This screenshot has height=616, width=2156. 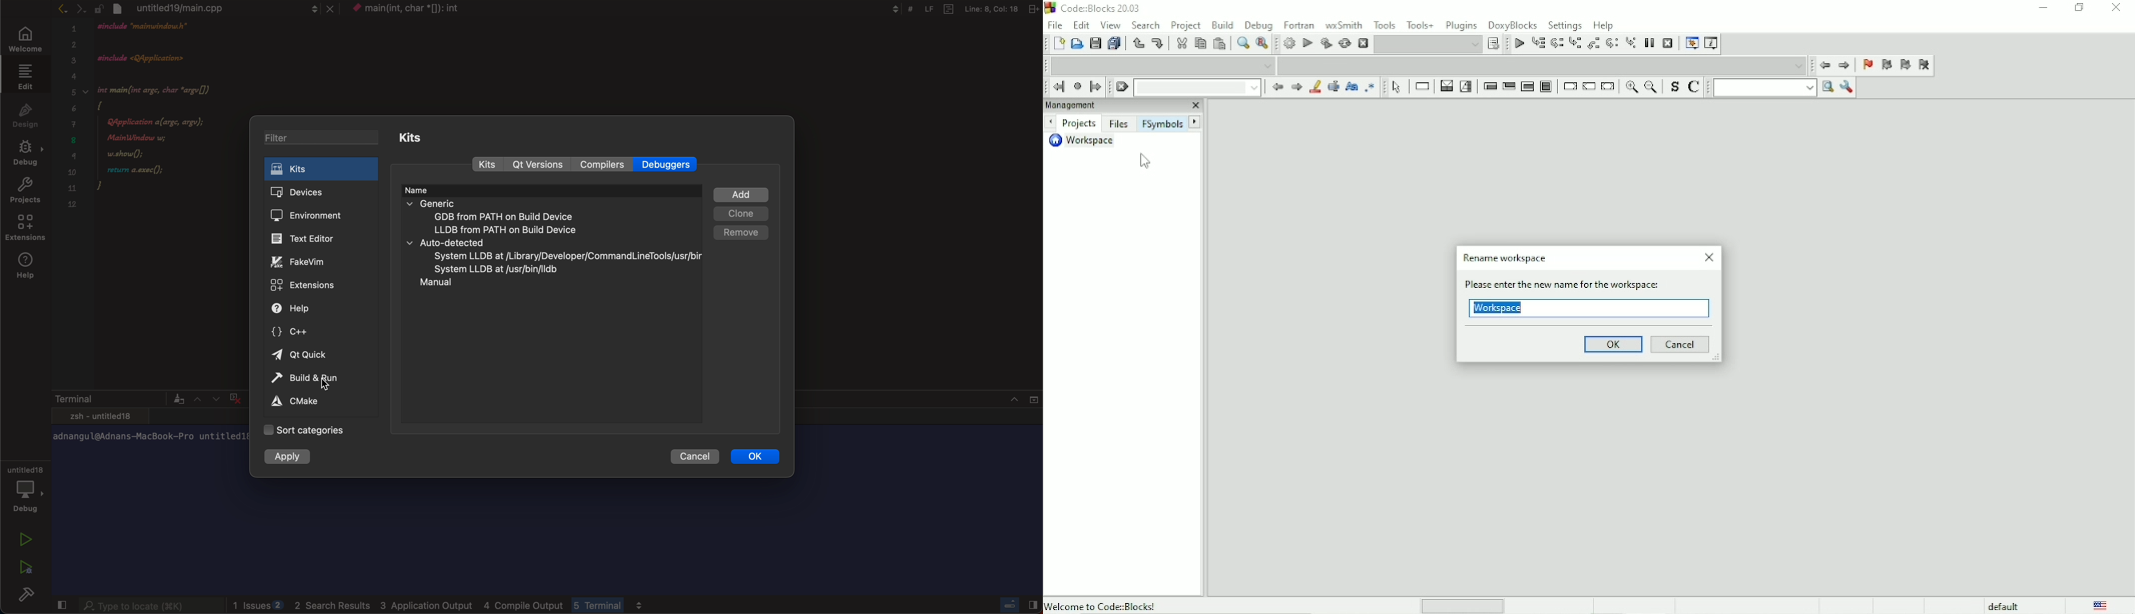 What do you see at coordinates (1652, 88) in the screenshot?
I see `Zoom out` at bounding box center [1652, 88].